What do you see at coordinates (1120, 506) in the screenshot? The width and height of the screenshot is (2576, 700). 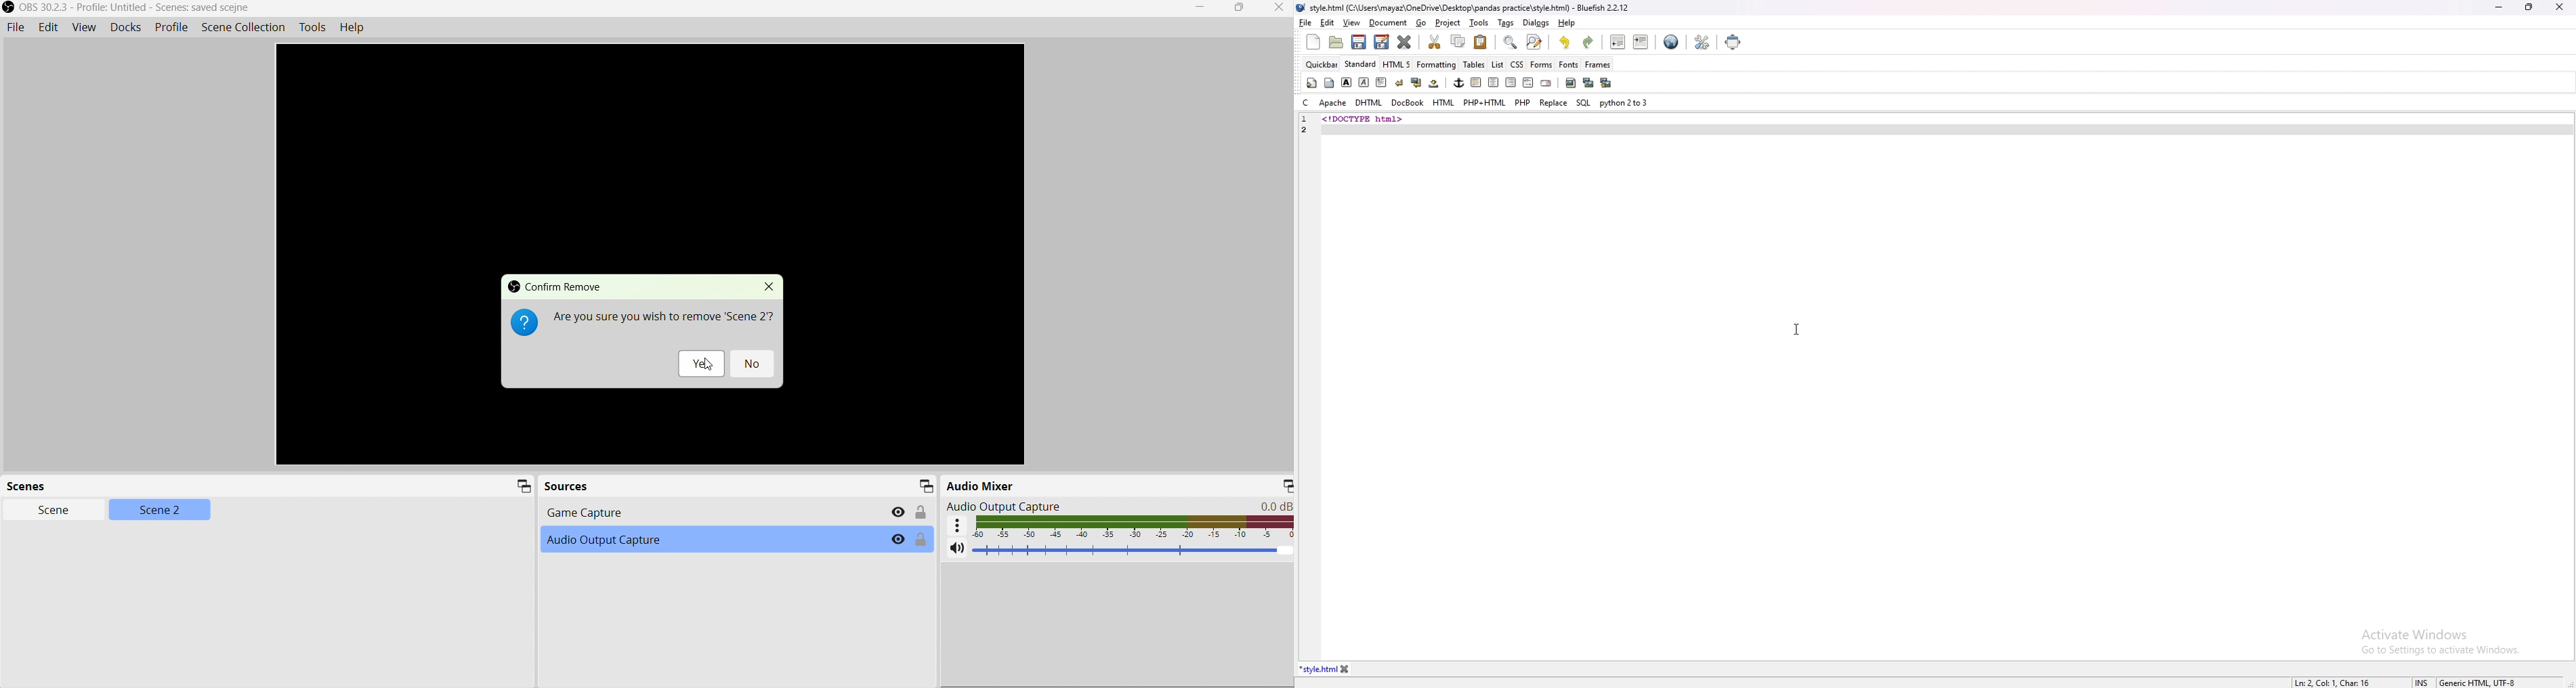 I see `Audio output Capture` at bounding box center [1120, 506].